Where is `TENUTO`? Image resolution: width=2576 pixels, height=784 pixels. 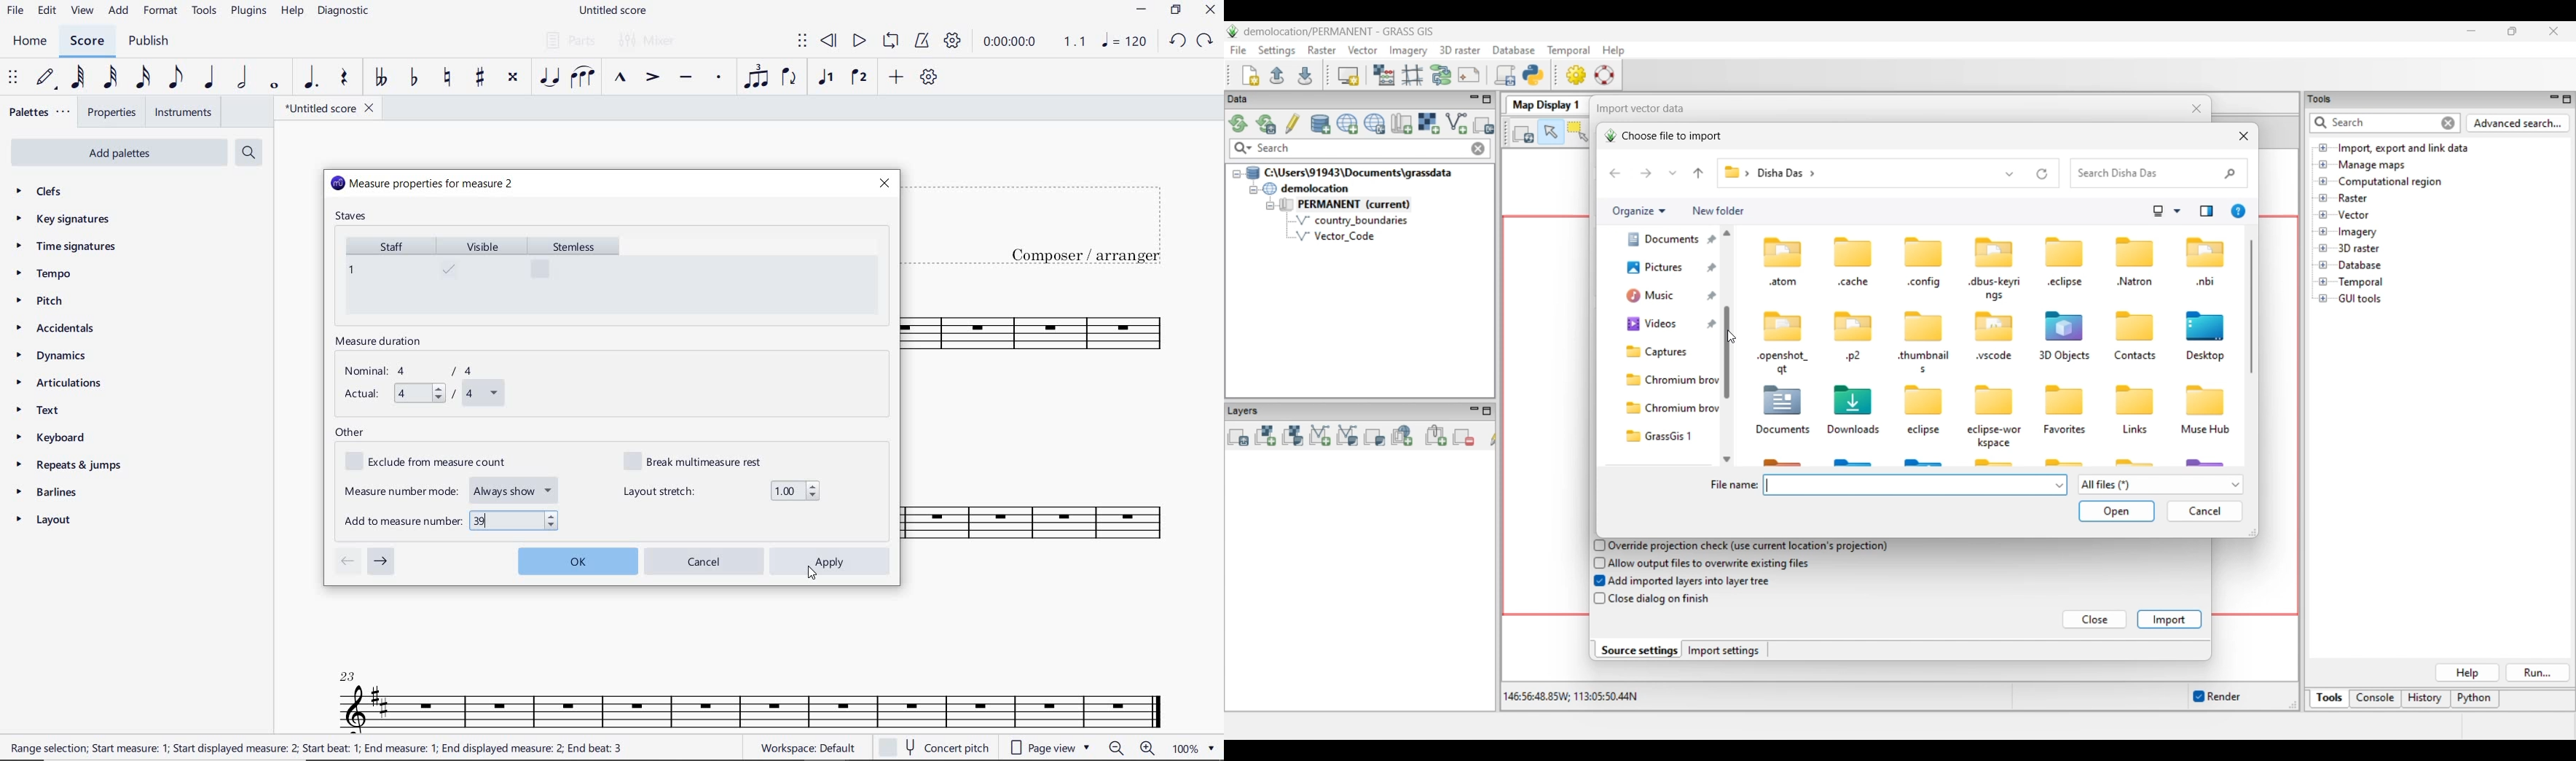
TENUTO is located at coordinates (685, 79).